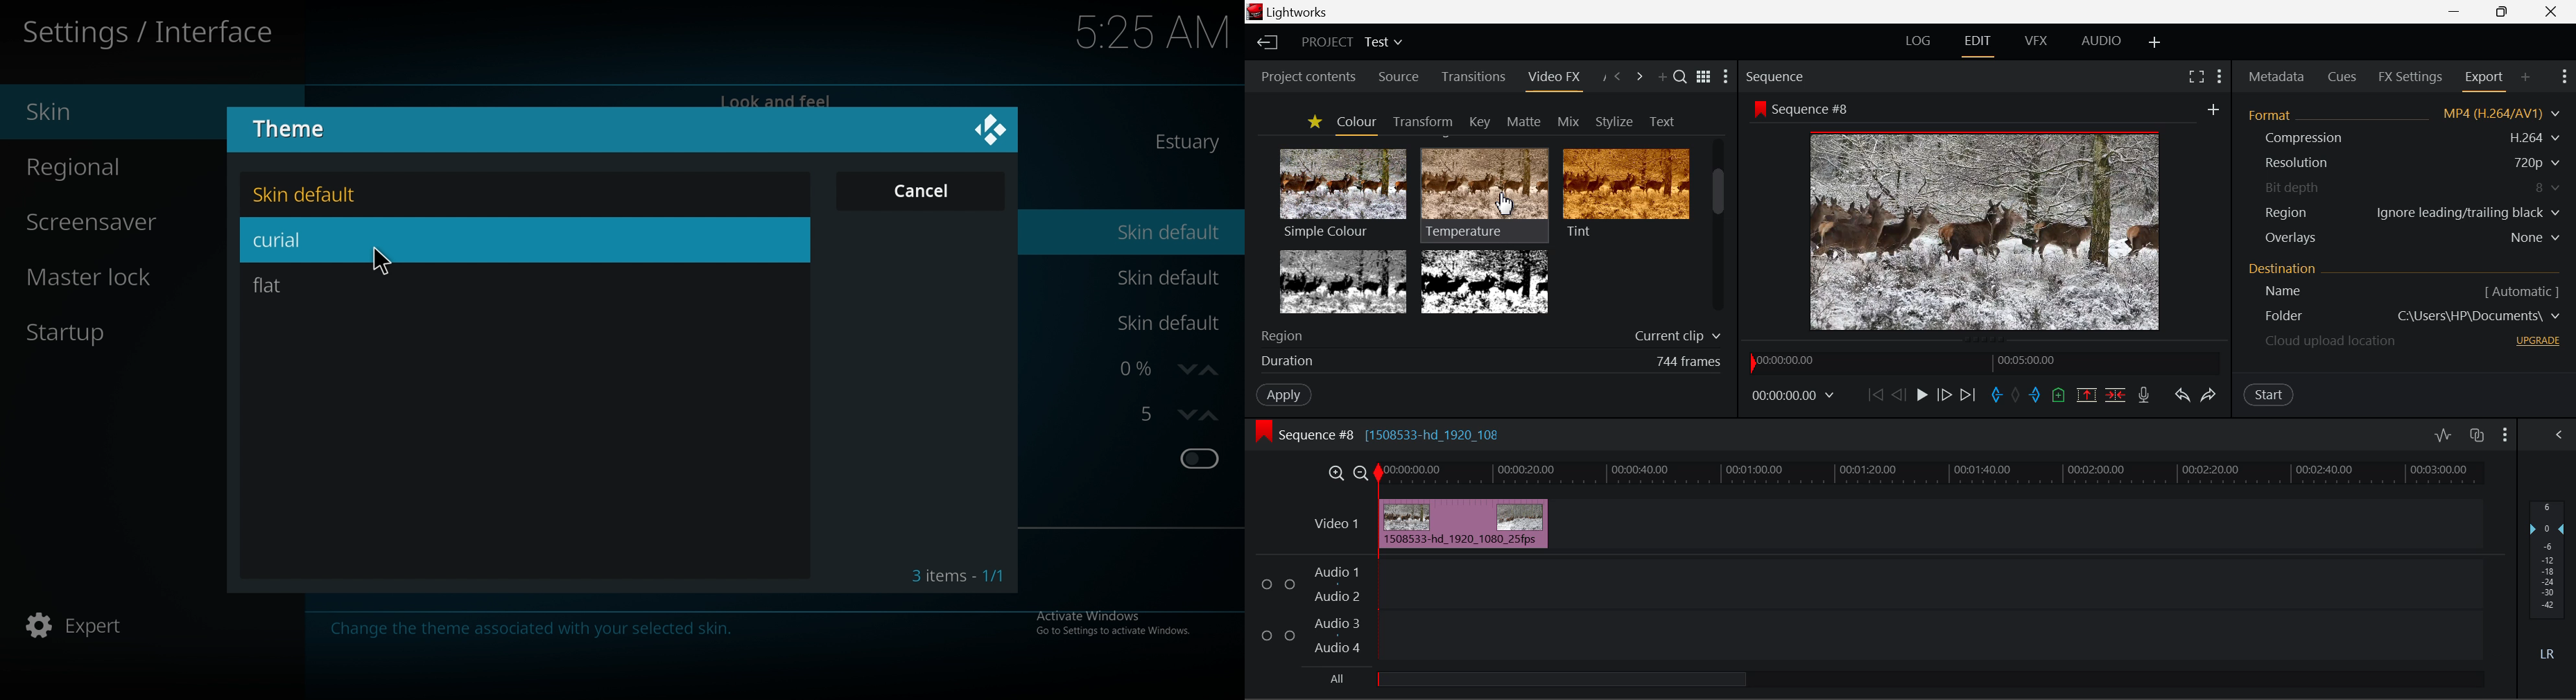 The height and width of the screenshot is (700, 2576). What do you see at coordinates (2551, 10) in the screenshot?
I see `Close` at bounding box center [2551, 10].